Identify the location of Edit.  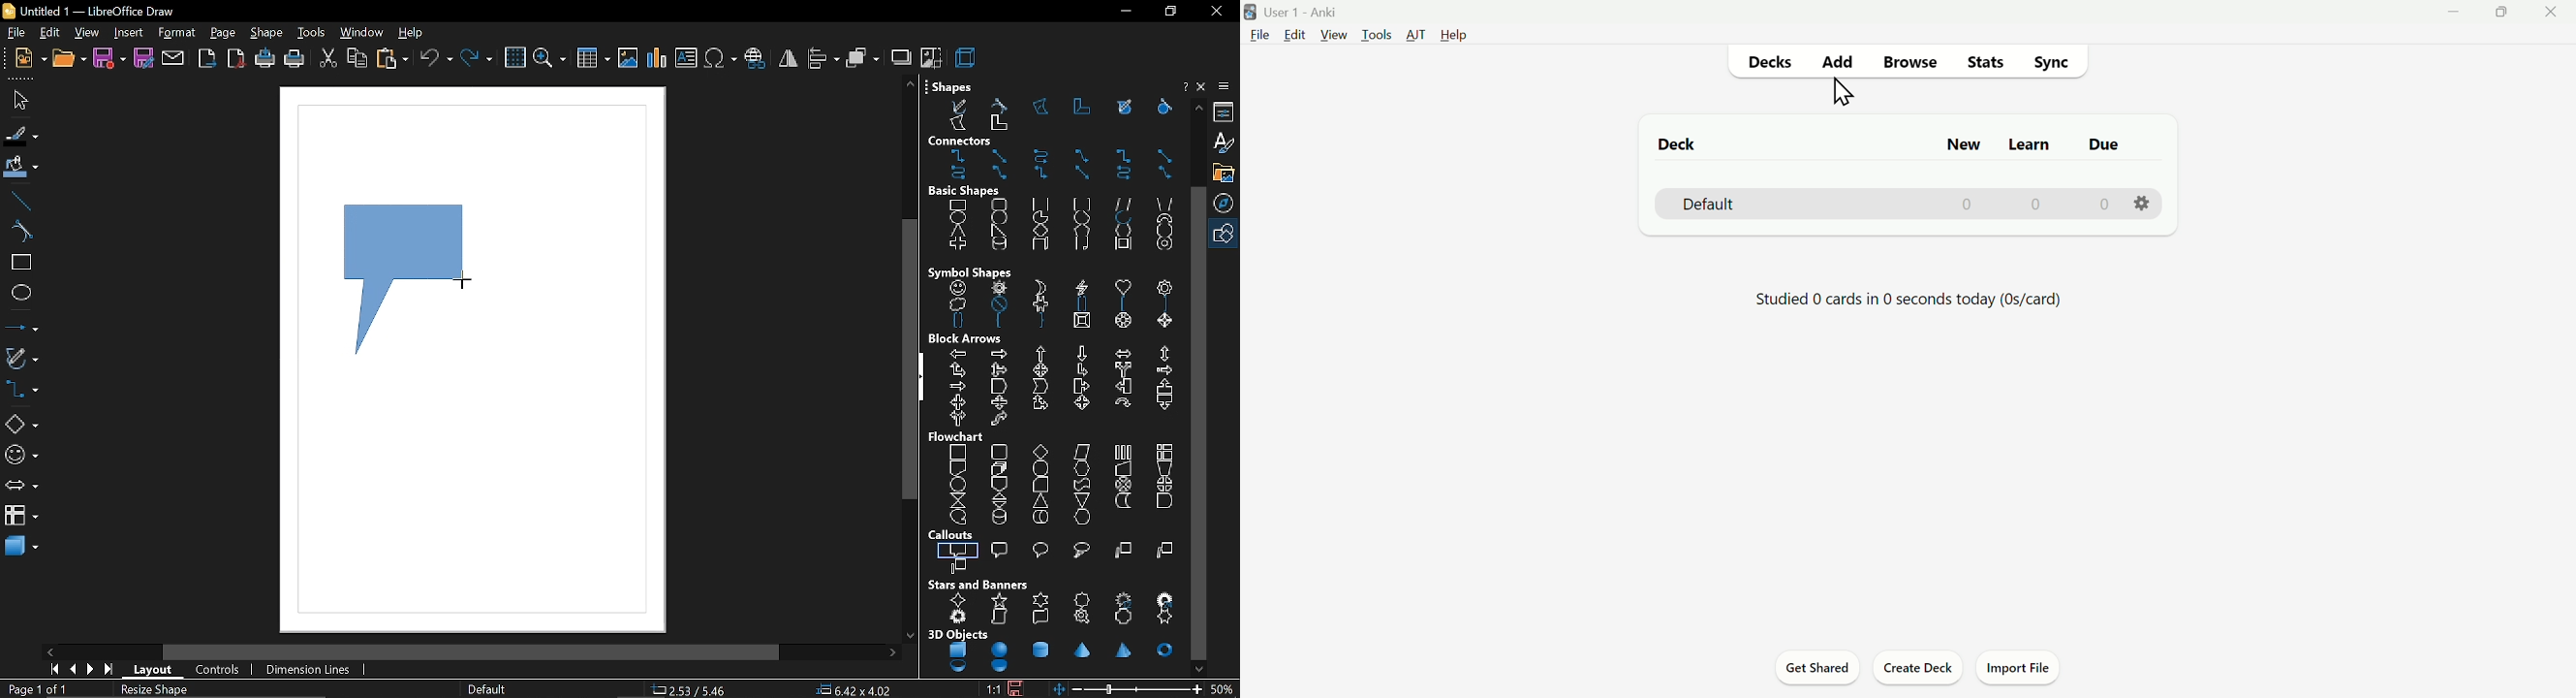
(1292, 34).